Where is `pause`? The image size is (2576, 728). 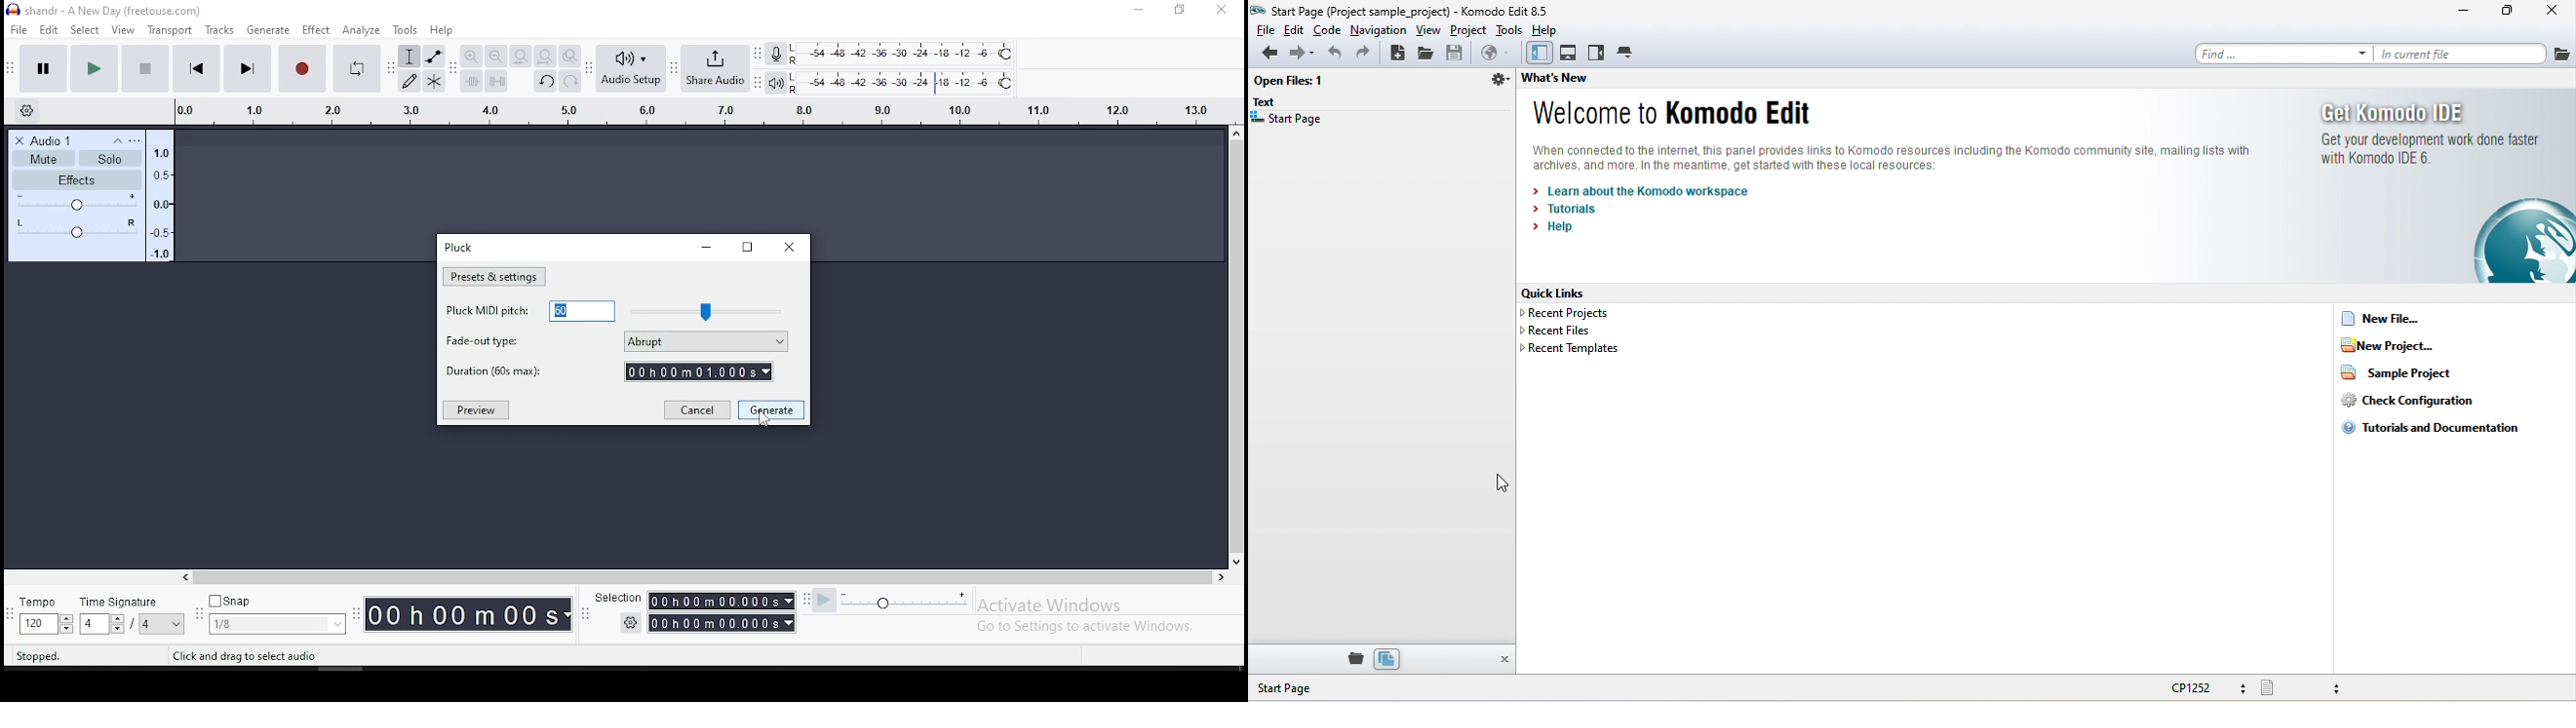
pause is located at coordinates (43, 68).